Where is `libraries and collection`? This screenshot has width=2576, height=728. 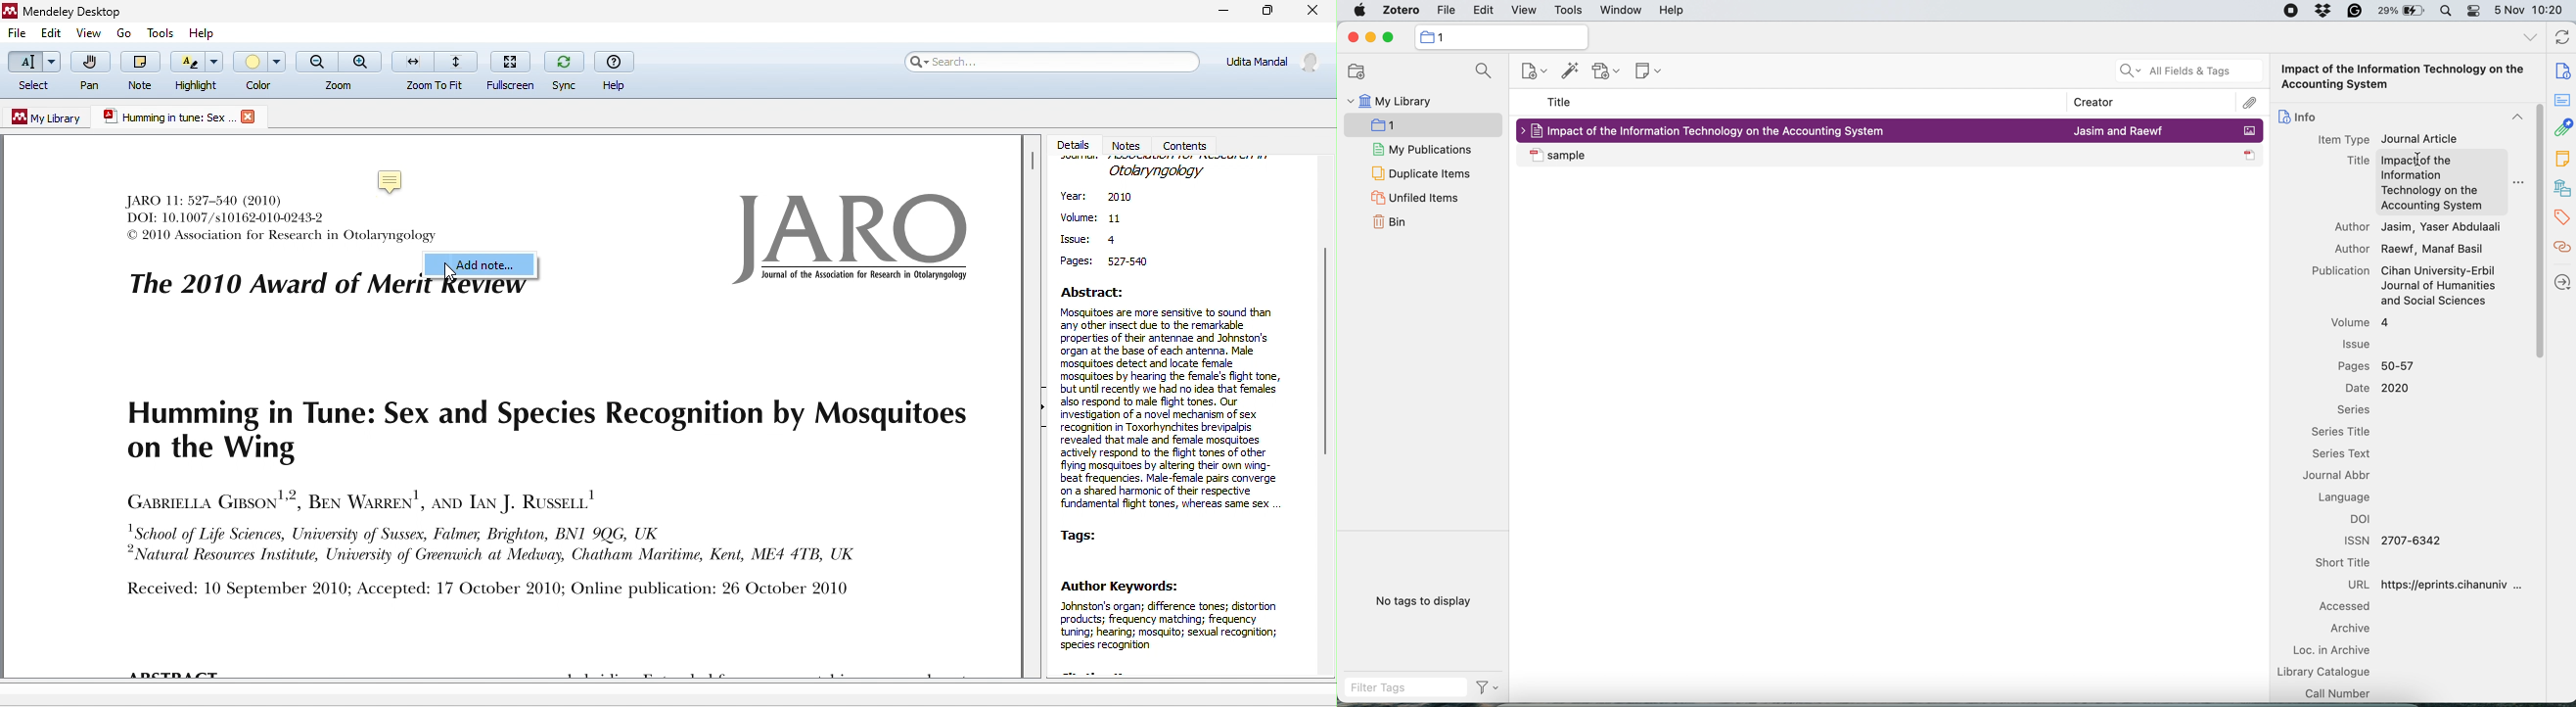 libraries and collection is located at coordinates (2562, 188).